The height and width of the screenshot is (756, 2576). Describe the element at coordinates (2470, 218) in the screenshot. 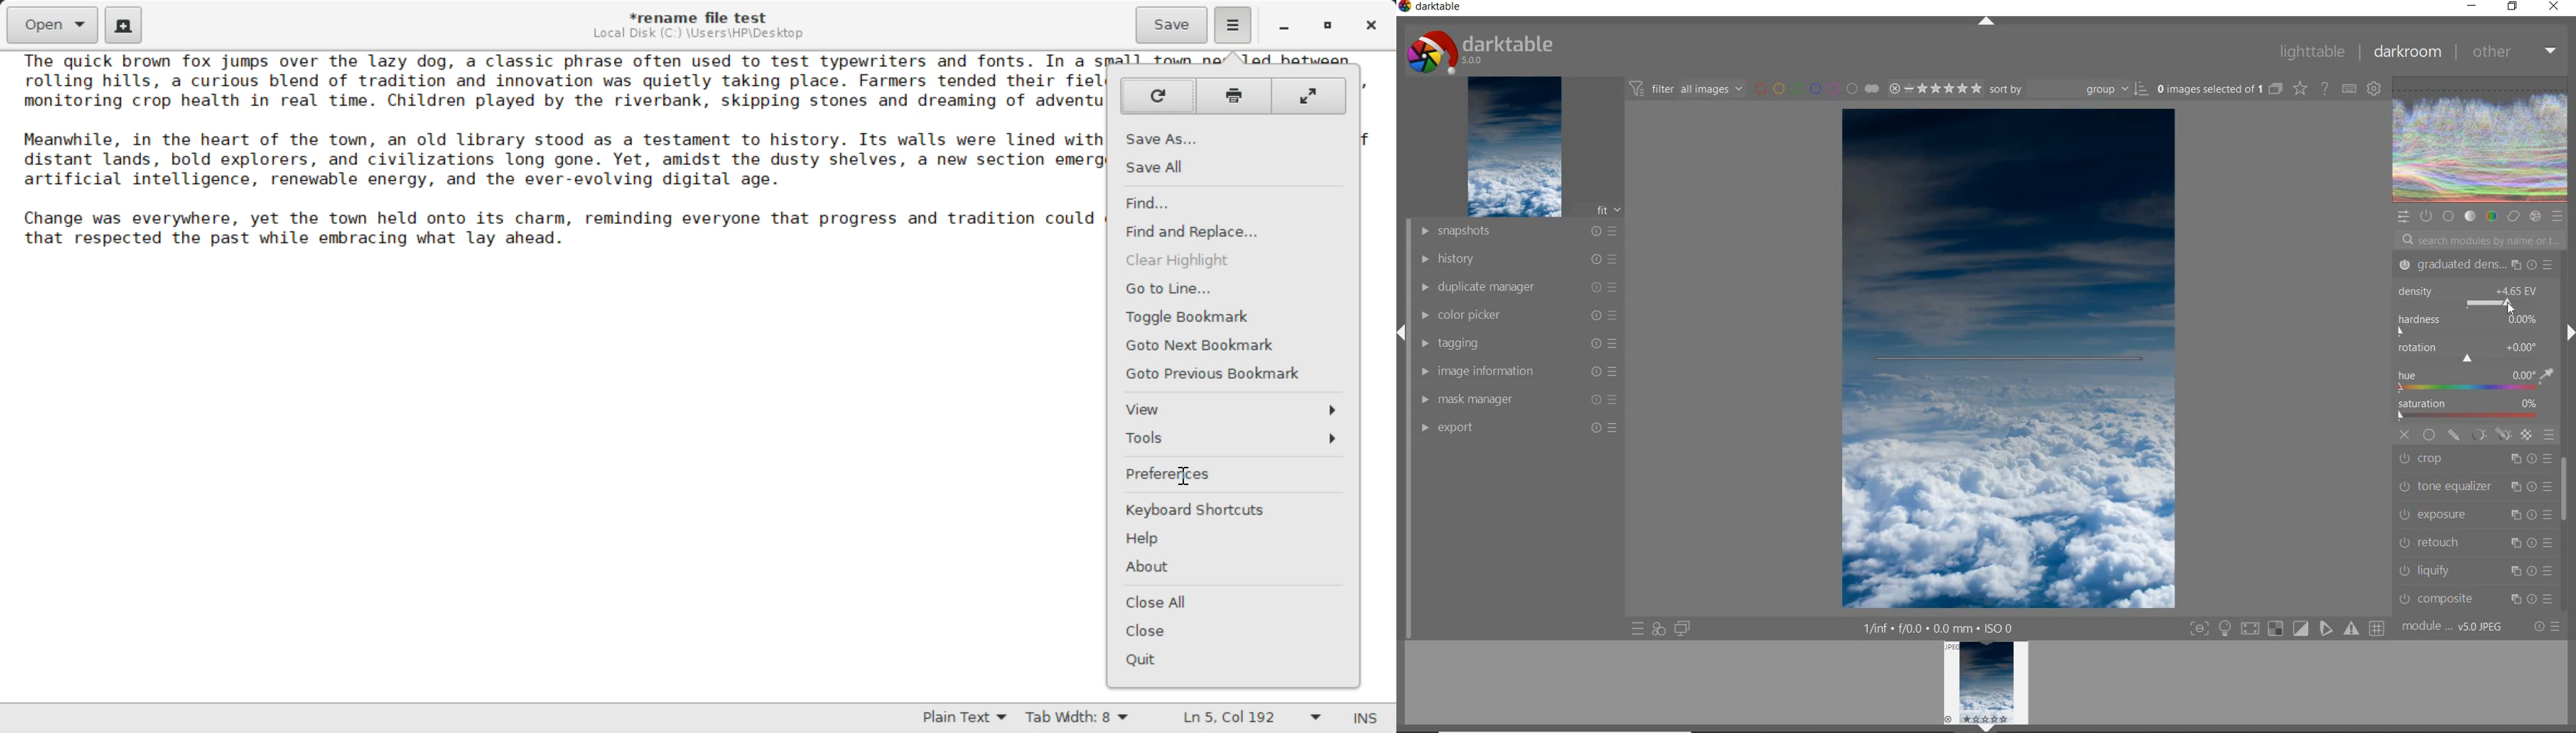

I see `TONE` at that location.